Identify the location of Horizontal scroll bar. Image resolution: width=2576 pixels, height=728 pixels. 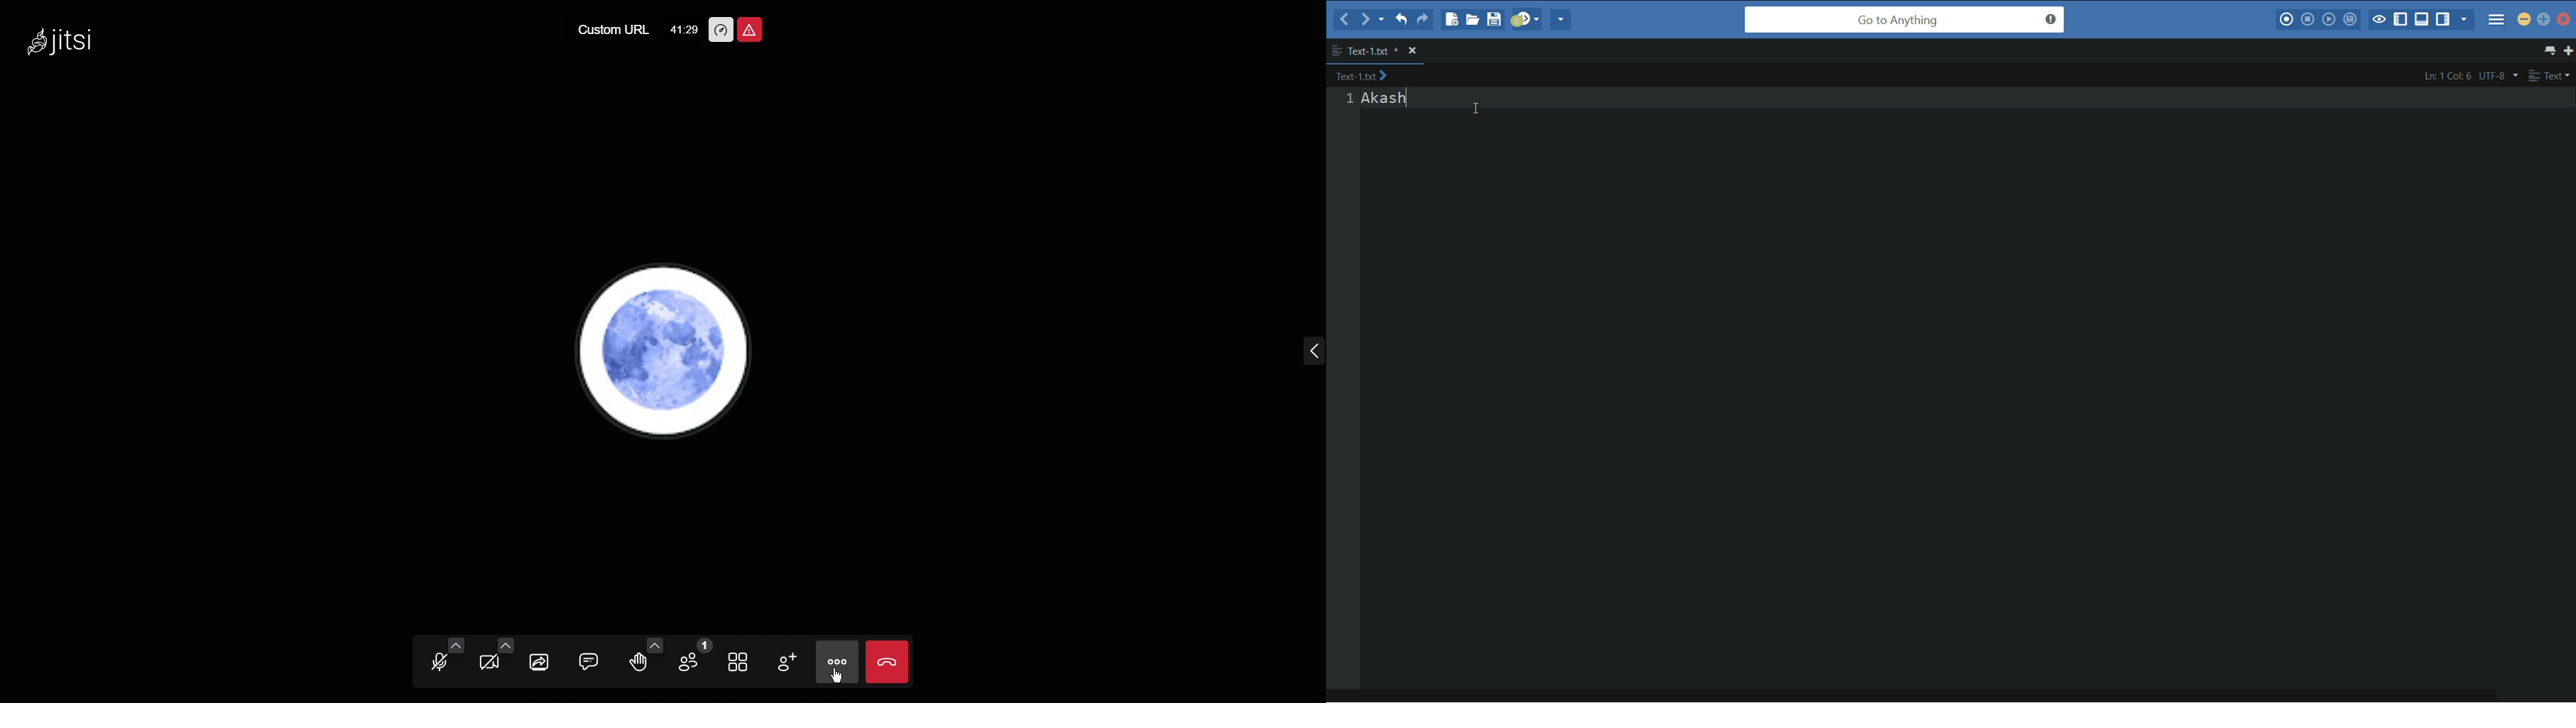
(1917, 698).